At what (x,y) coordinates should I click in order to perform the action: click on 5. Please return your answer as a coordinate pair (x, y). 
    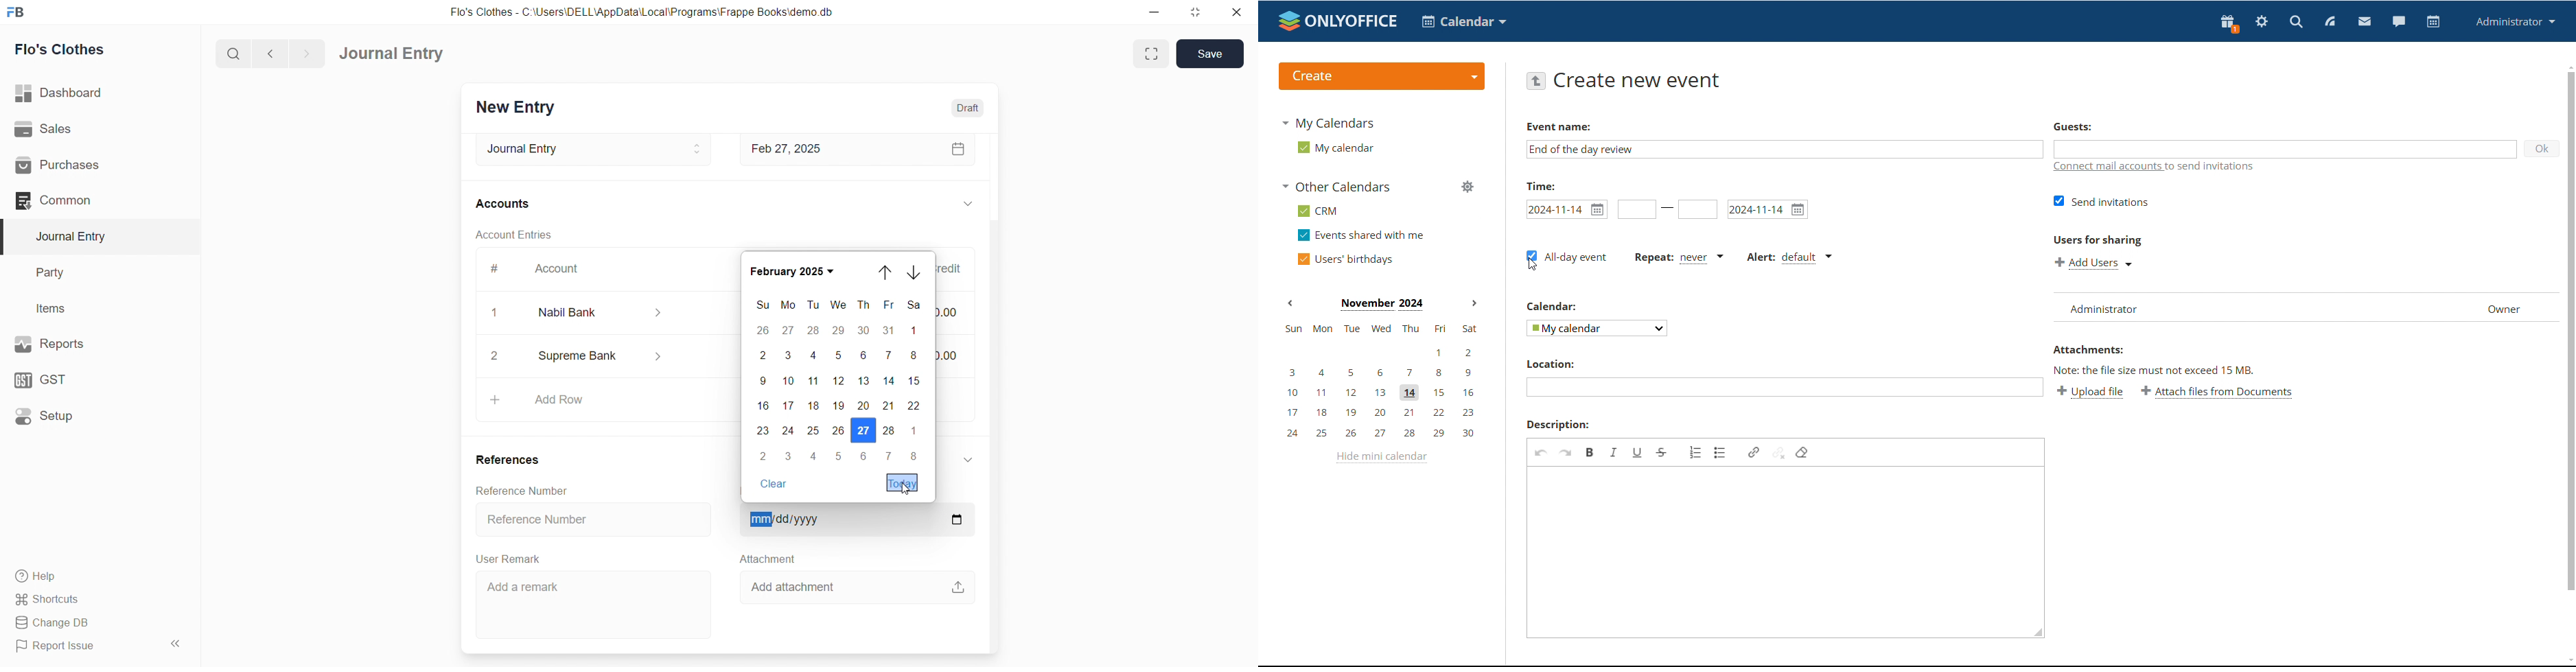
    Looking at the image, I should click on (840, 455).